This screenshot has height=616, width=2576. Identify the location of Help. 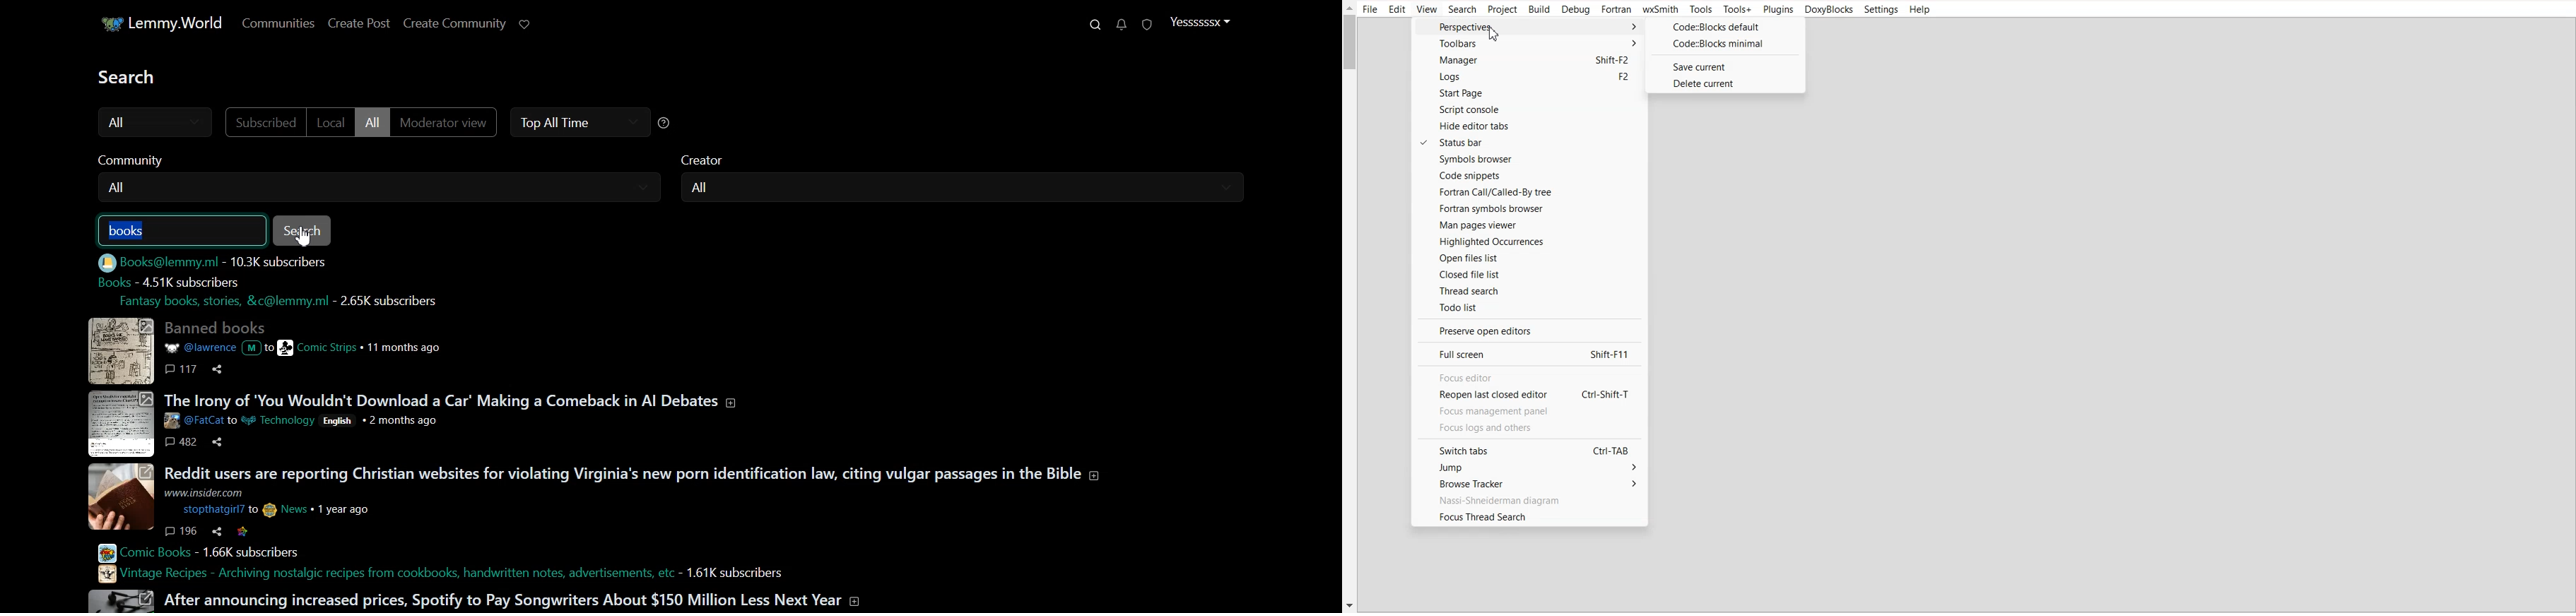
(1921, 10).